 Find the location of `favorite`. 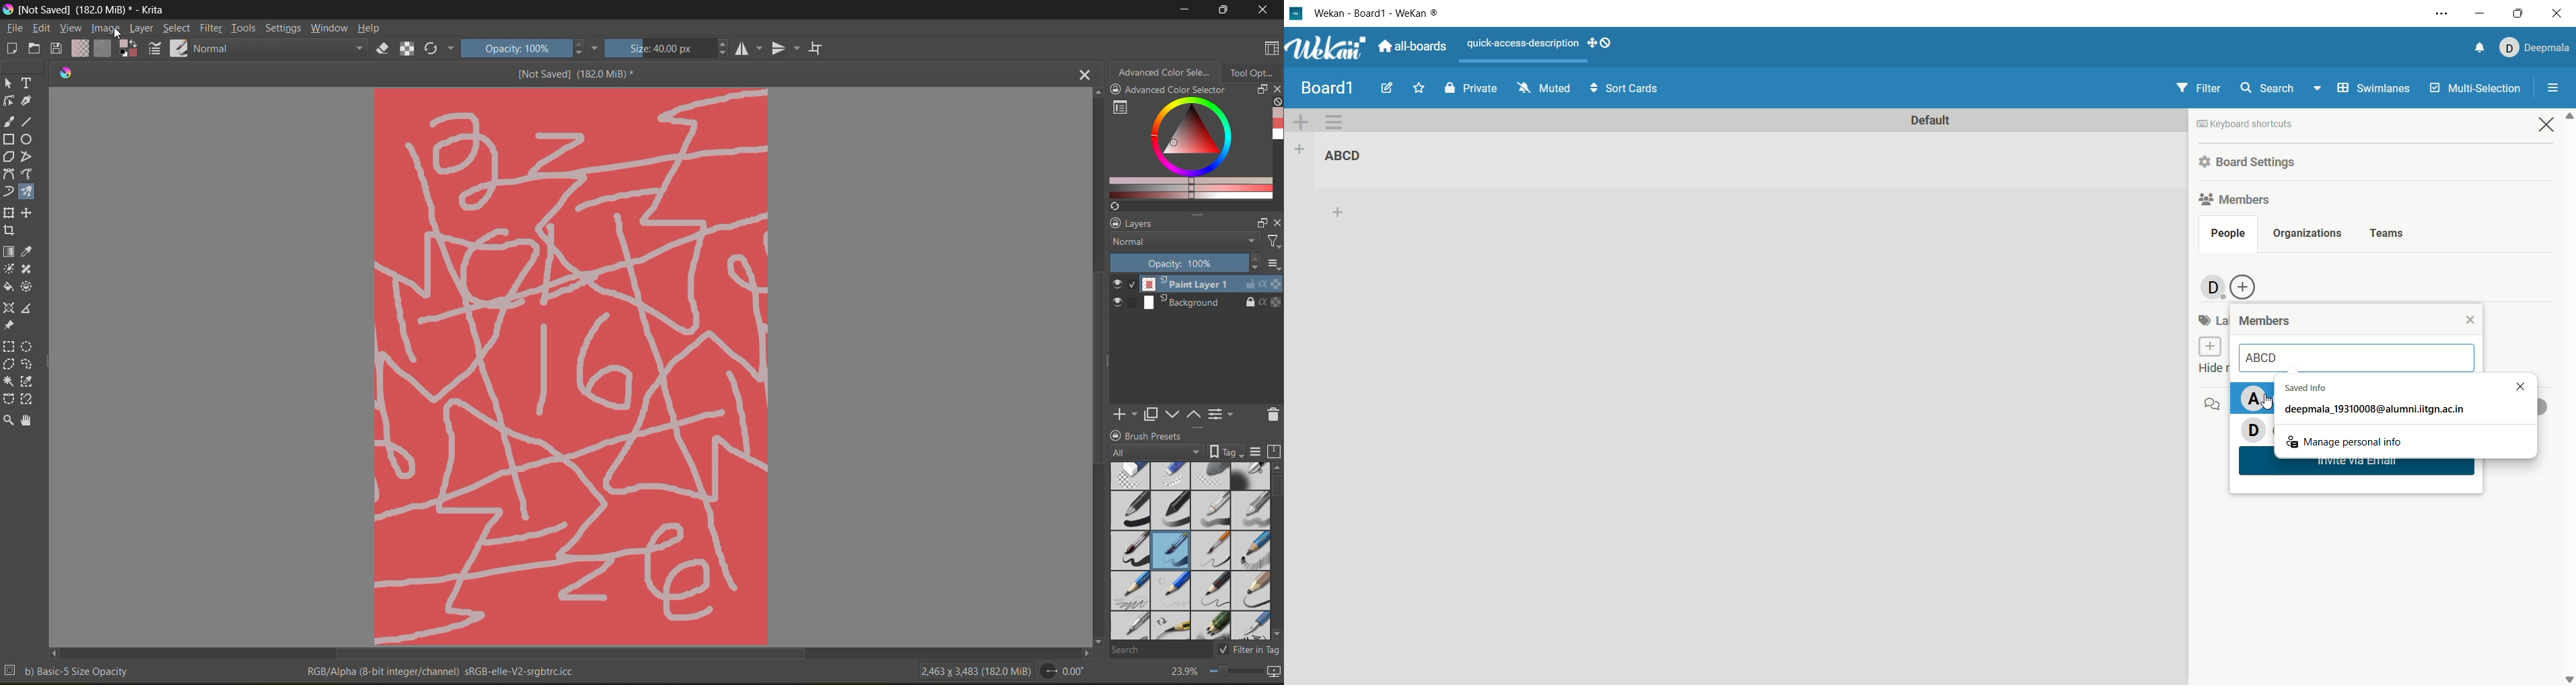

favorite is located at coordinates (1418, 87).